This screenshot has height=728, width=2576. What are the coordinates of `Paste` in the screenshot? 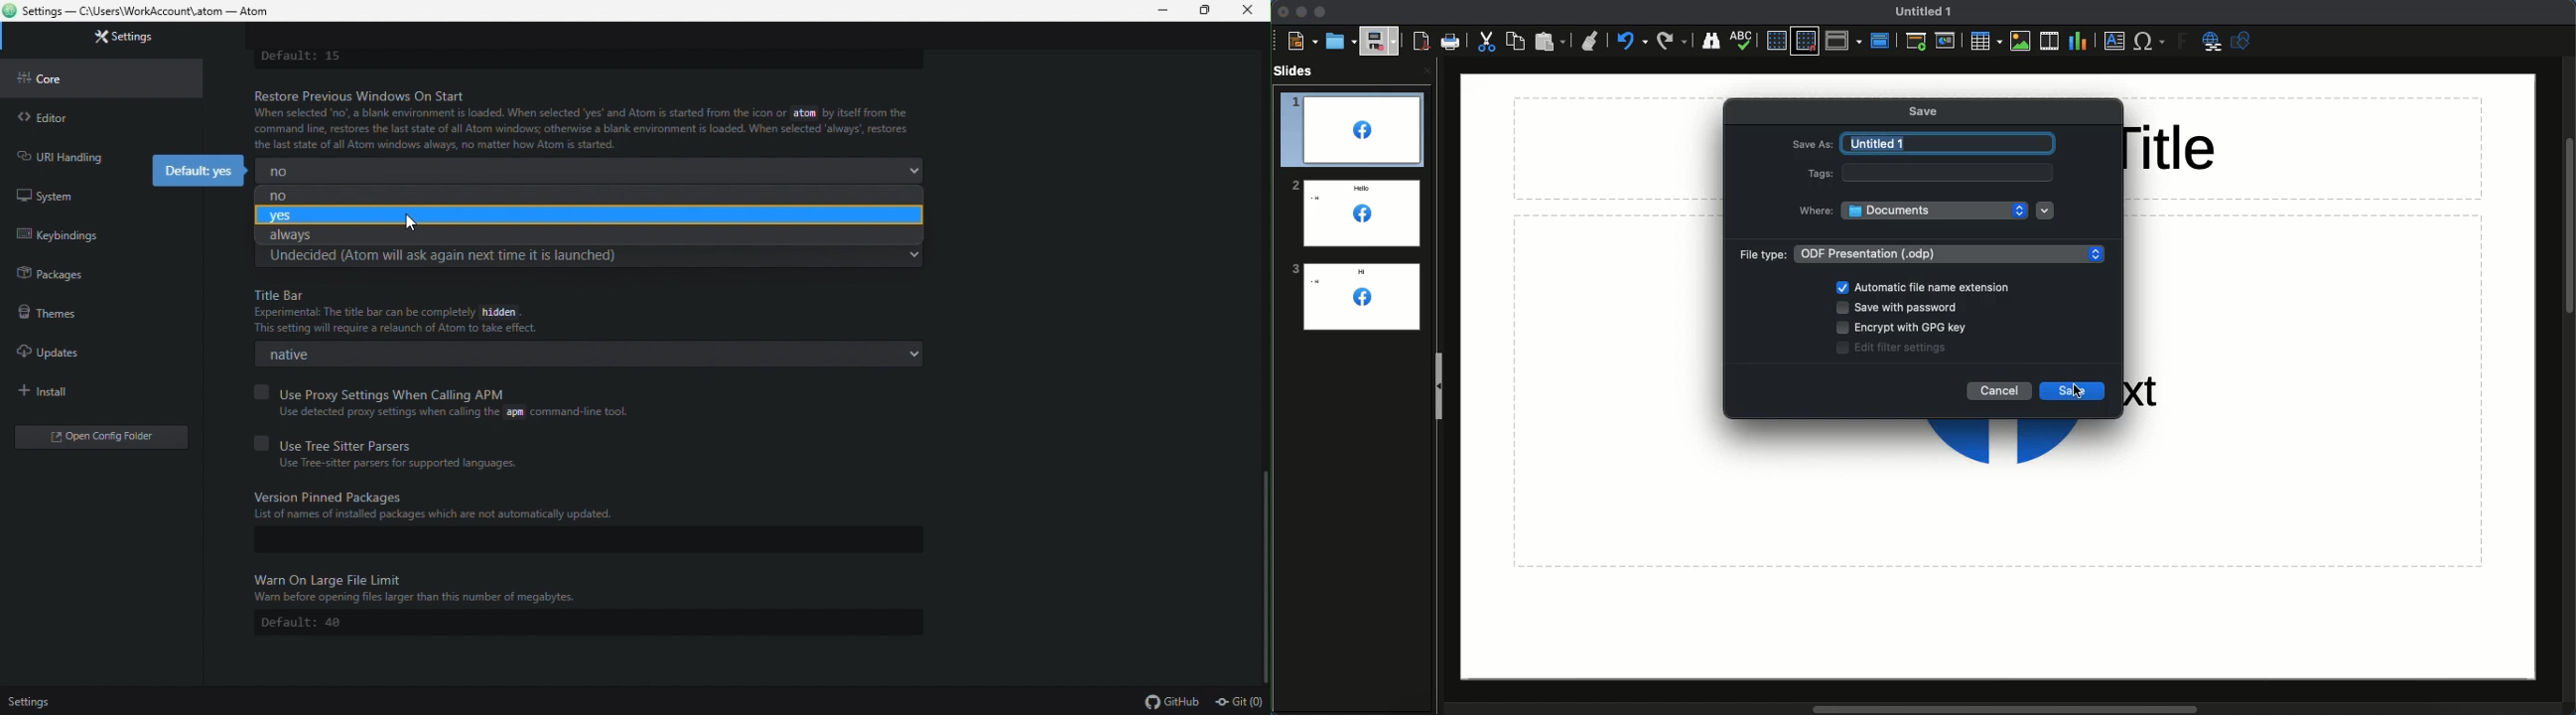 It's located at (1552, 42).